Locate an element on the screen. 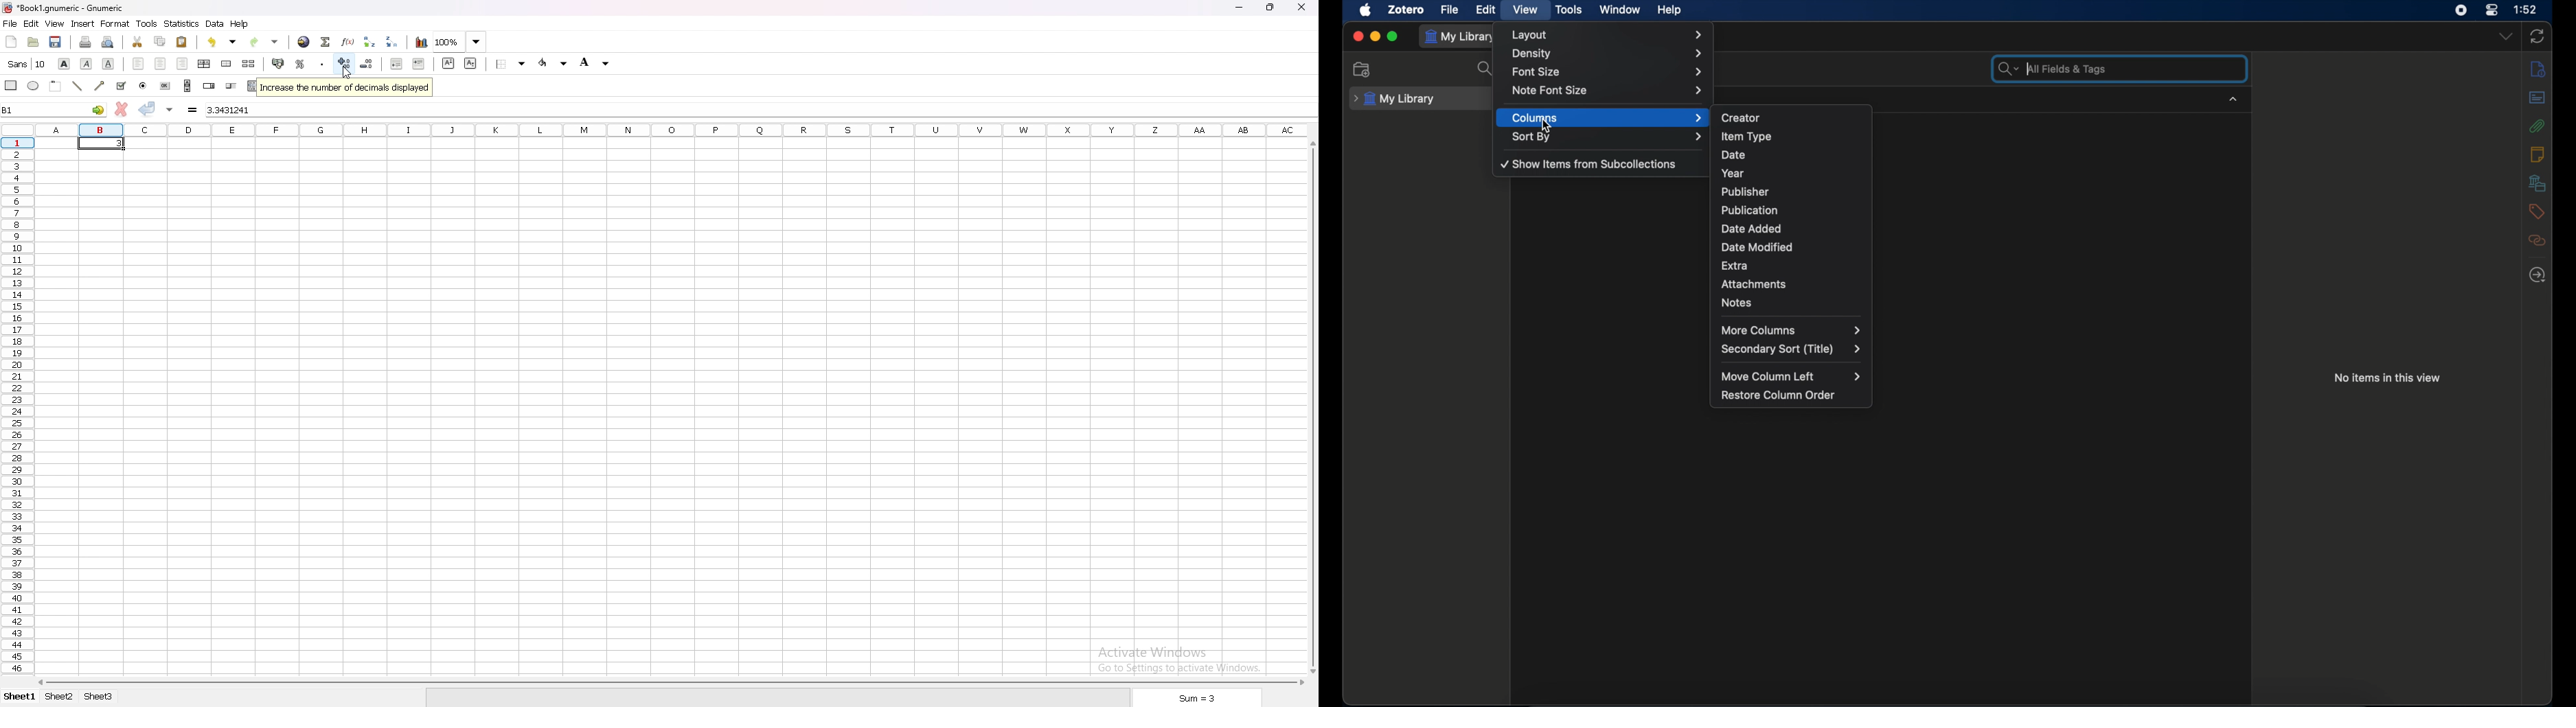 This screenshot has width=2576, height=728. rectangle is located at coordinates (11, 85).